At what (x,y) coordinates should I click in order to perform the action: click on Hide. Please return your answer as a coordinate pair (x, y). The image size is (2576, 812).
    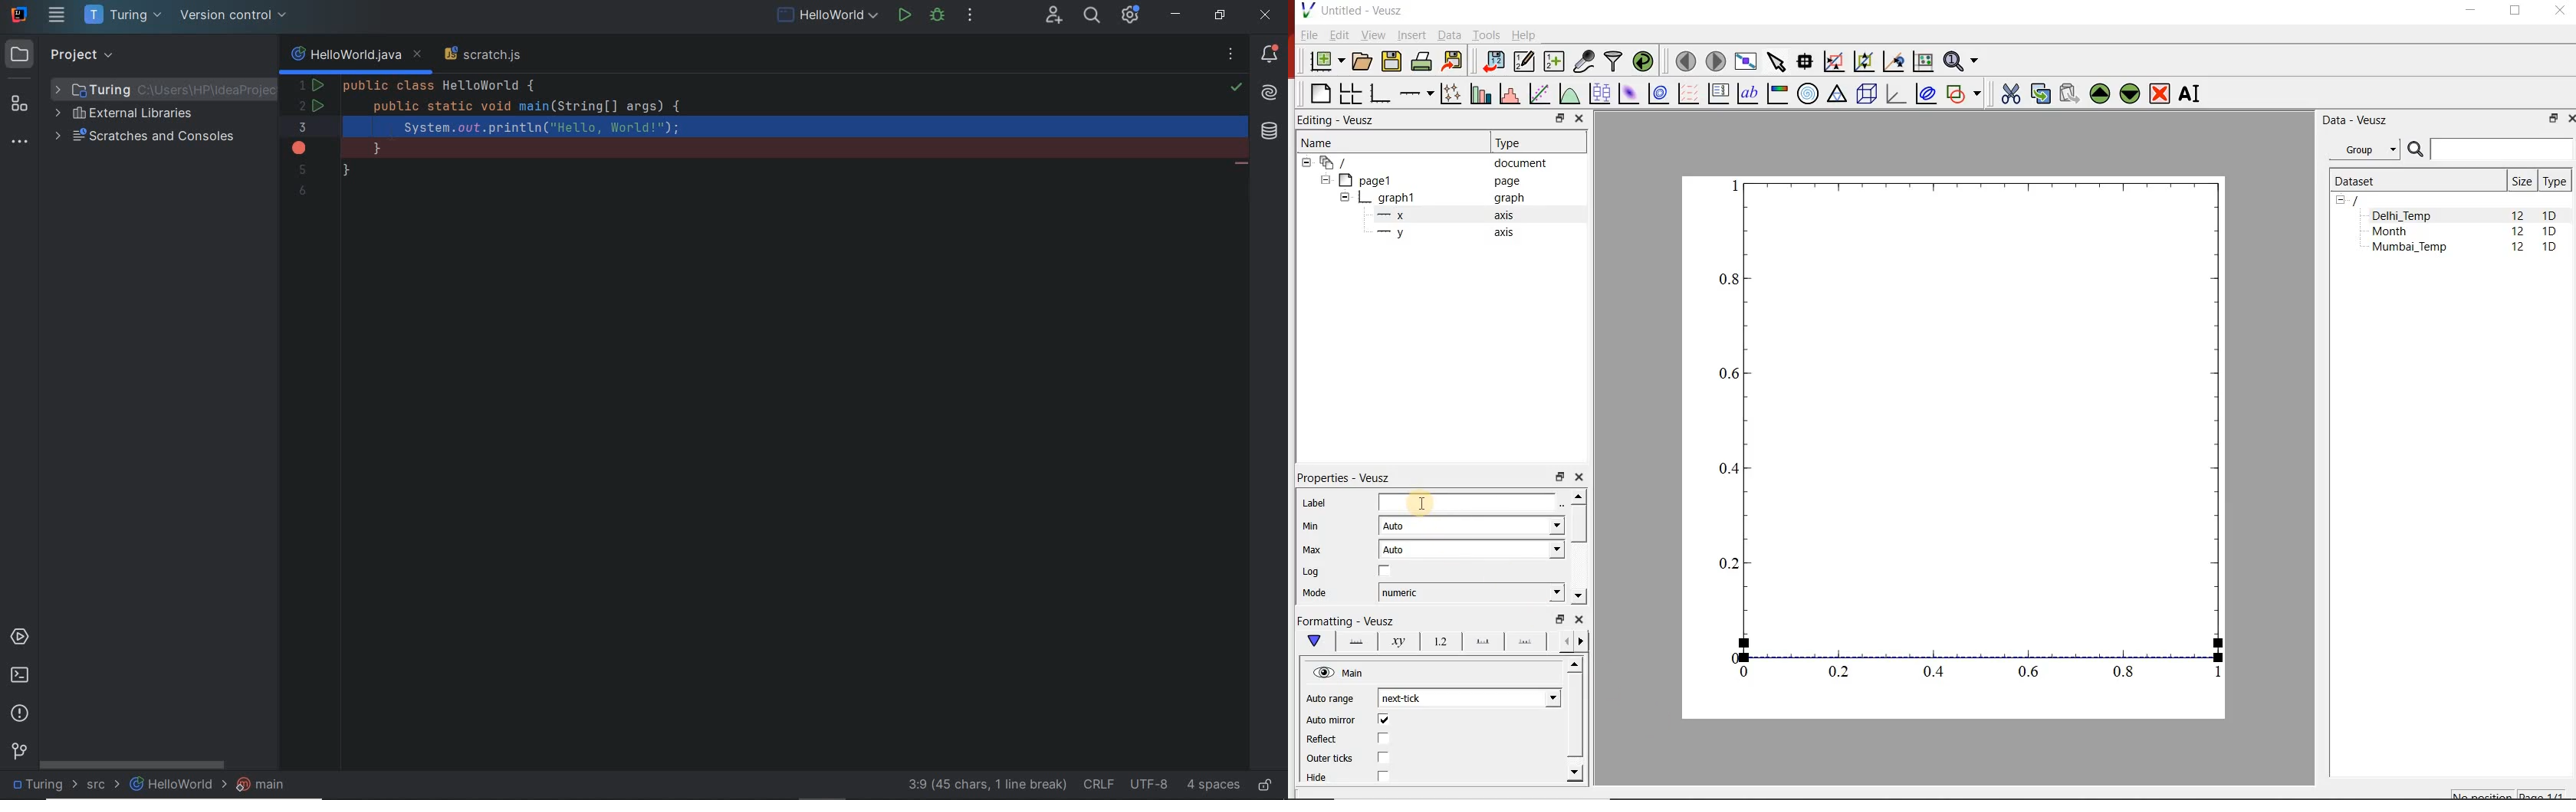
    Looking at the image, I should click on (1319, 779).